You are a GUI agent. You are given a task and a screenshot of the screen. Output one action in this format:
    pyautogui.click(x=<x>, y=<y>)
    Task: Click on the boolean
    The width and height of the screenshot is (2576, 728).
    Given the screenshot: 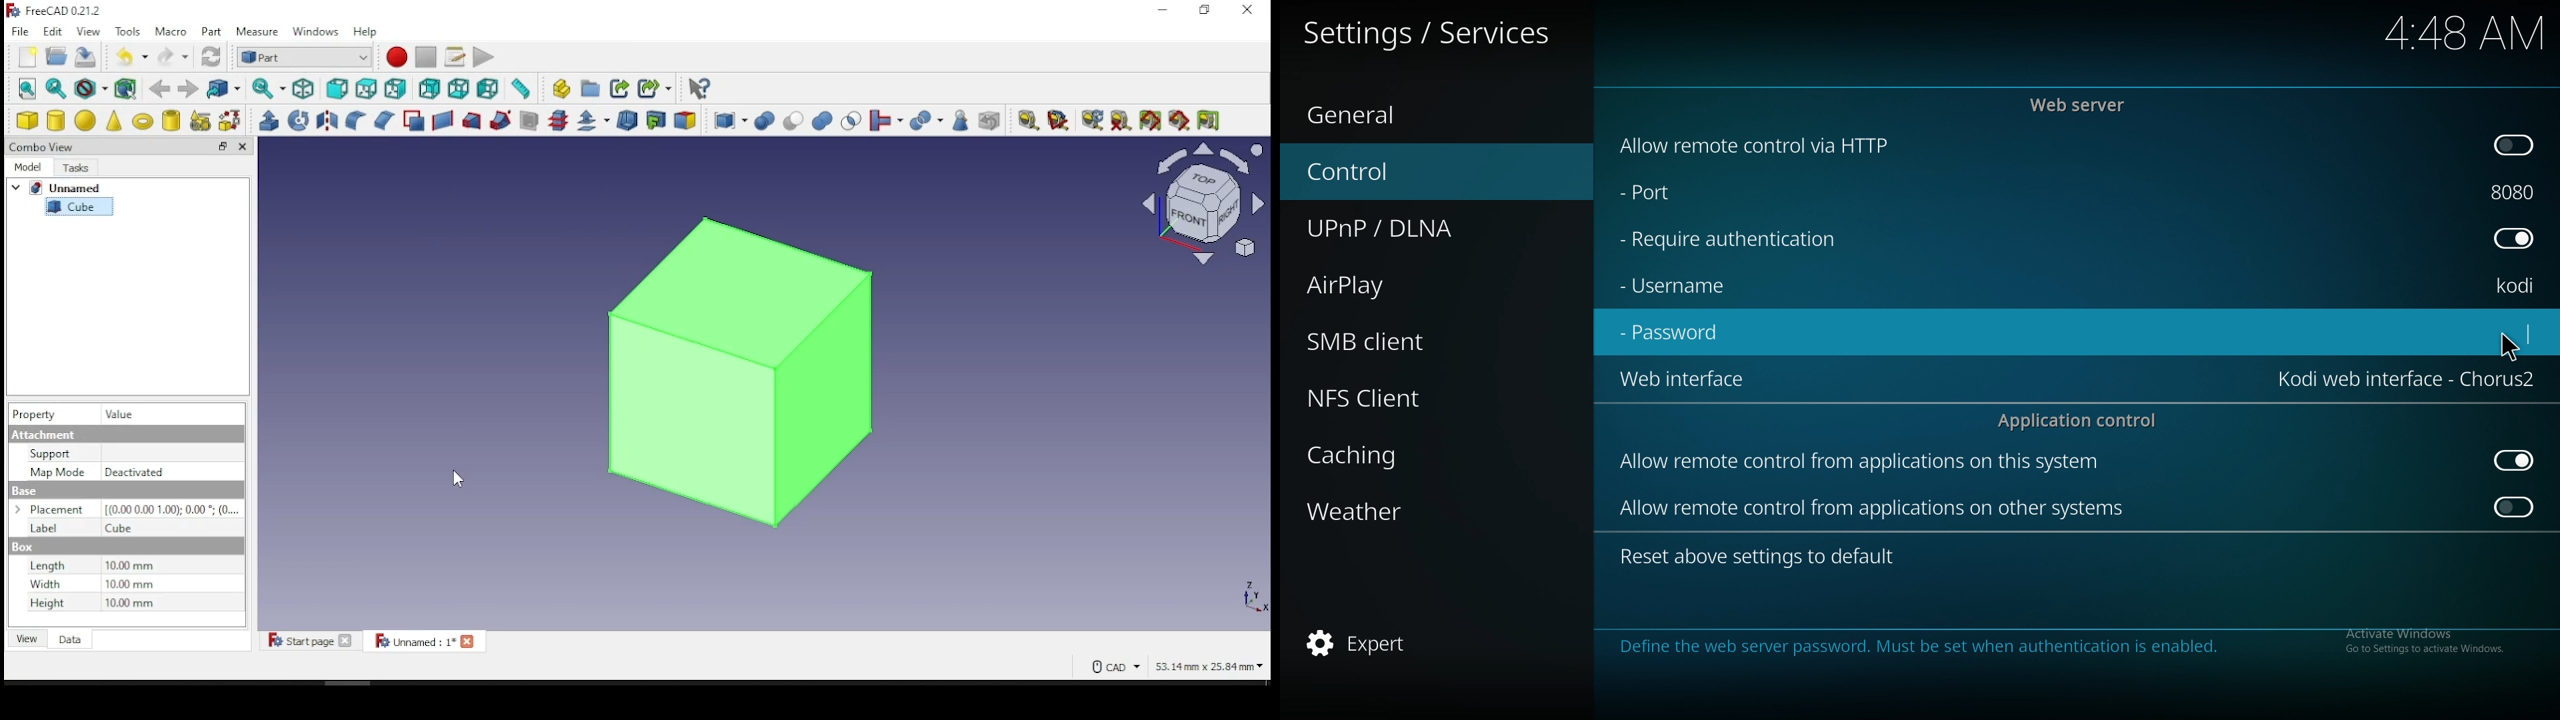 What is the action you would take?
    pyautogui.click(x=764, y=122)
    